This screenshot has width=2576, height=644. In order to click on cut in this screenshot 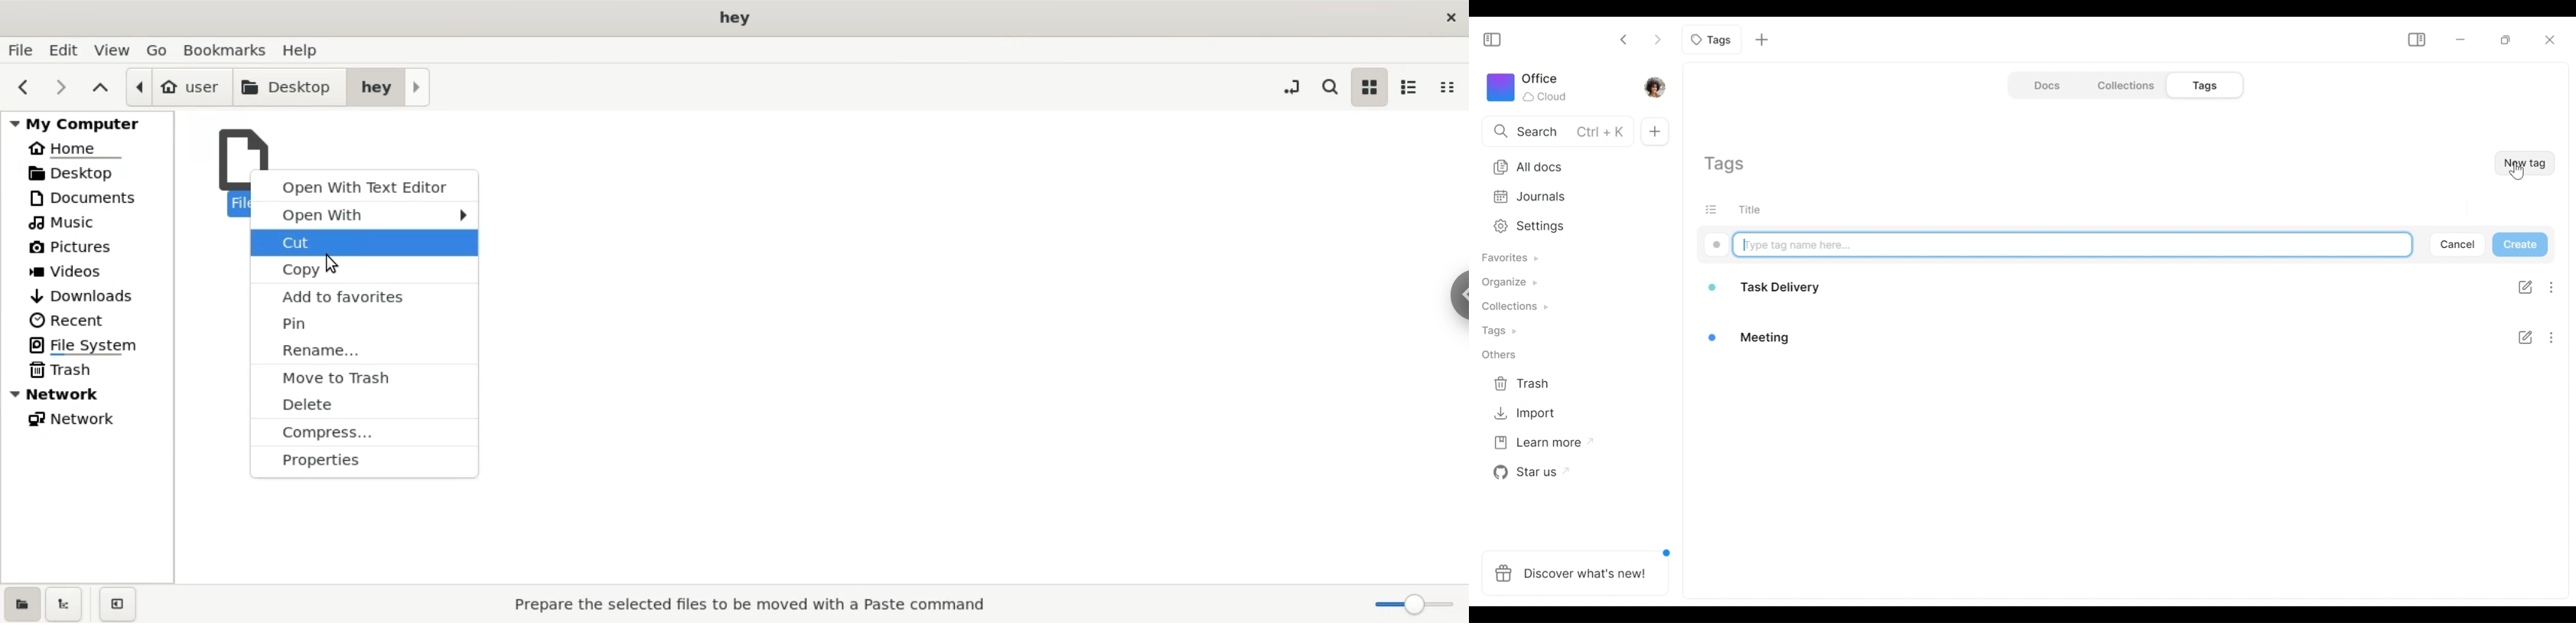, I will do `click(363, 243)`.